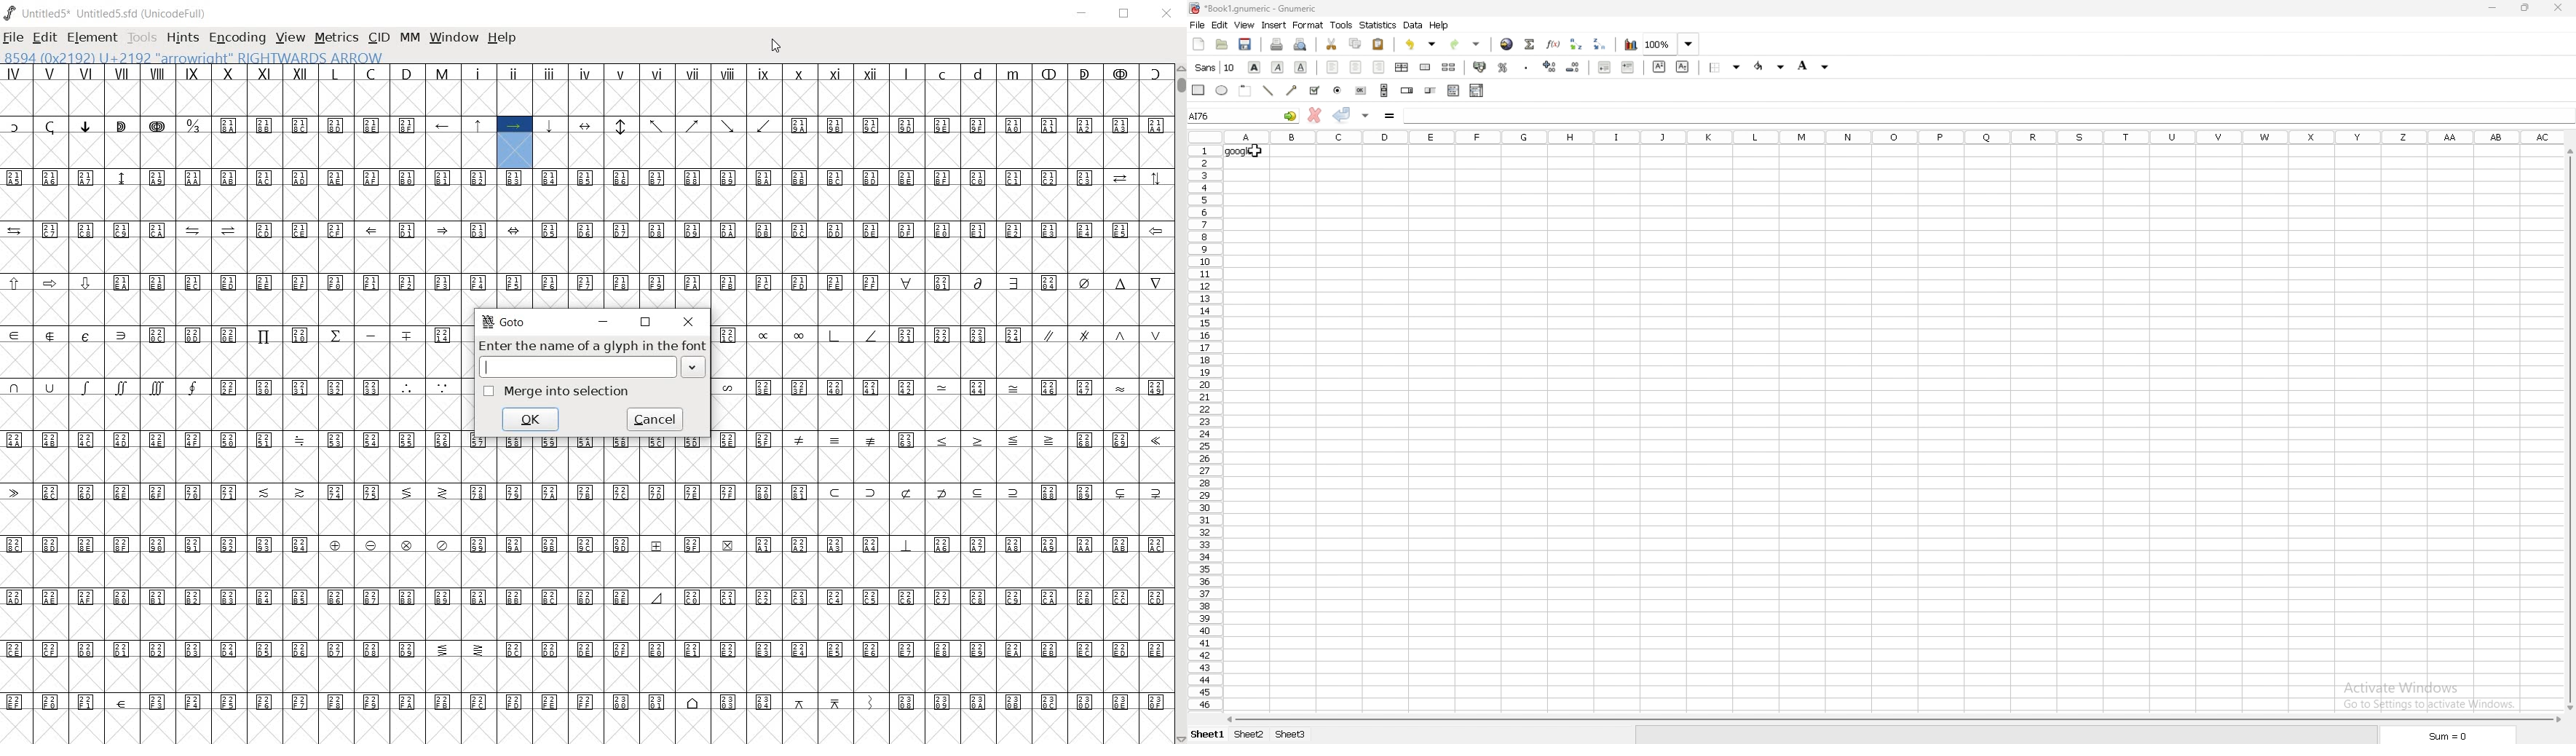 This screenshot has width=2576, height=756. Describe the element at coordinates (1367, 116) in the screenshot. I see `accept changes in multple cell` at that location.